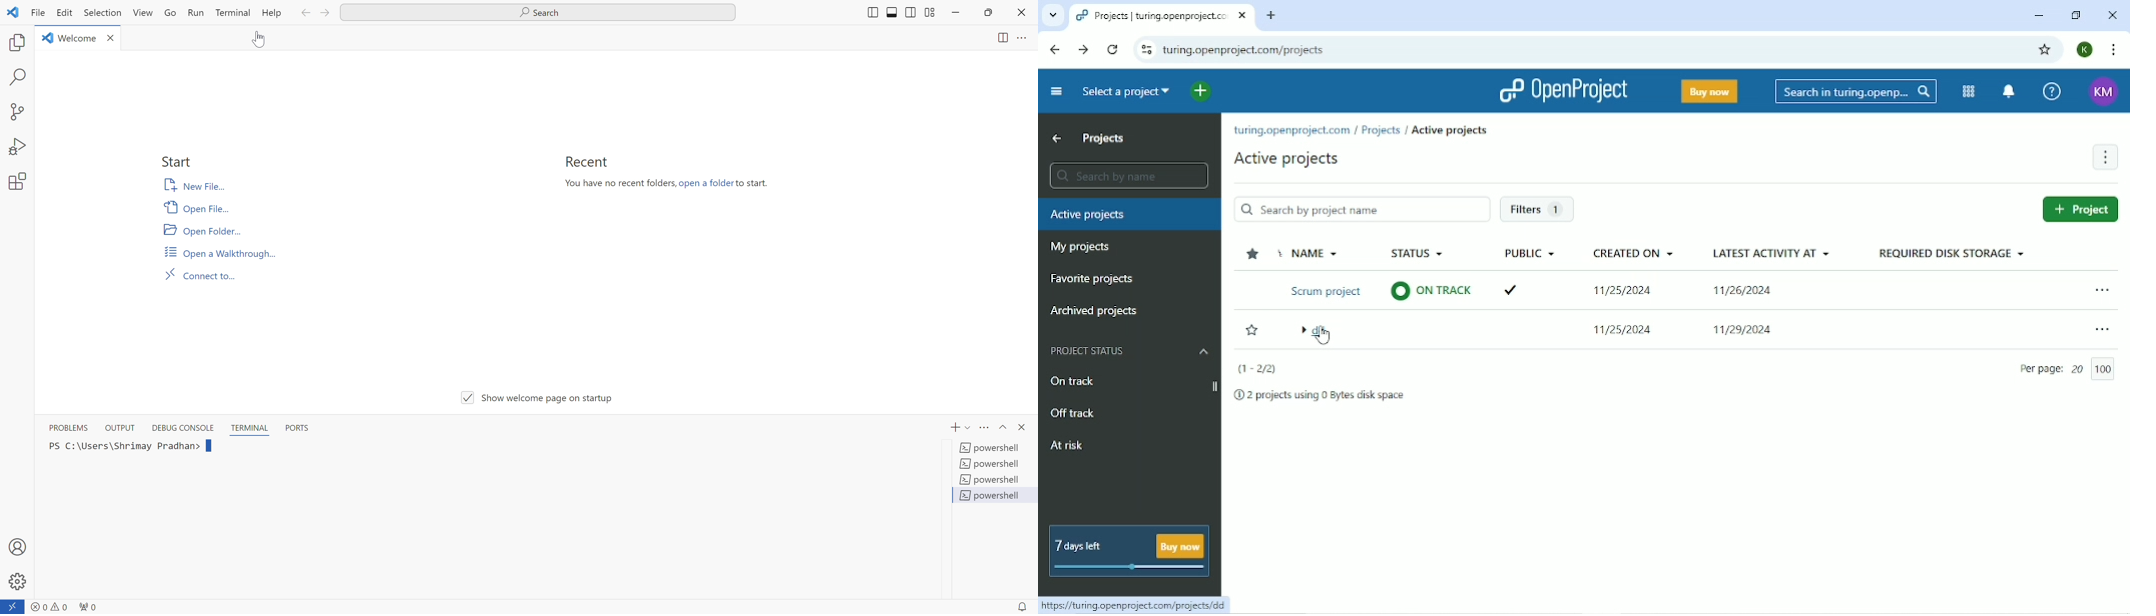 The image size is (2156, 616). What do you see at coordinates (1139, 603) in the screenshot?
I see `Link` at bounding box center [1139, 603].